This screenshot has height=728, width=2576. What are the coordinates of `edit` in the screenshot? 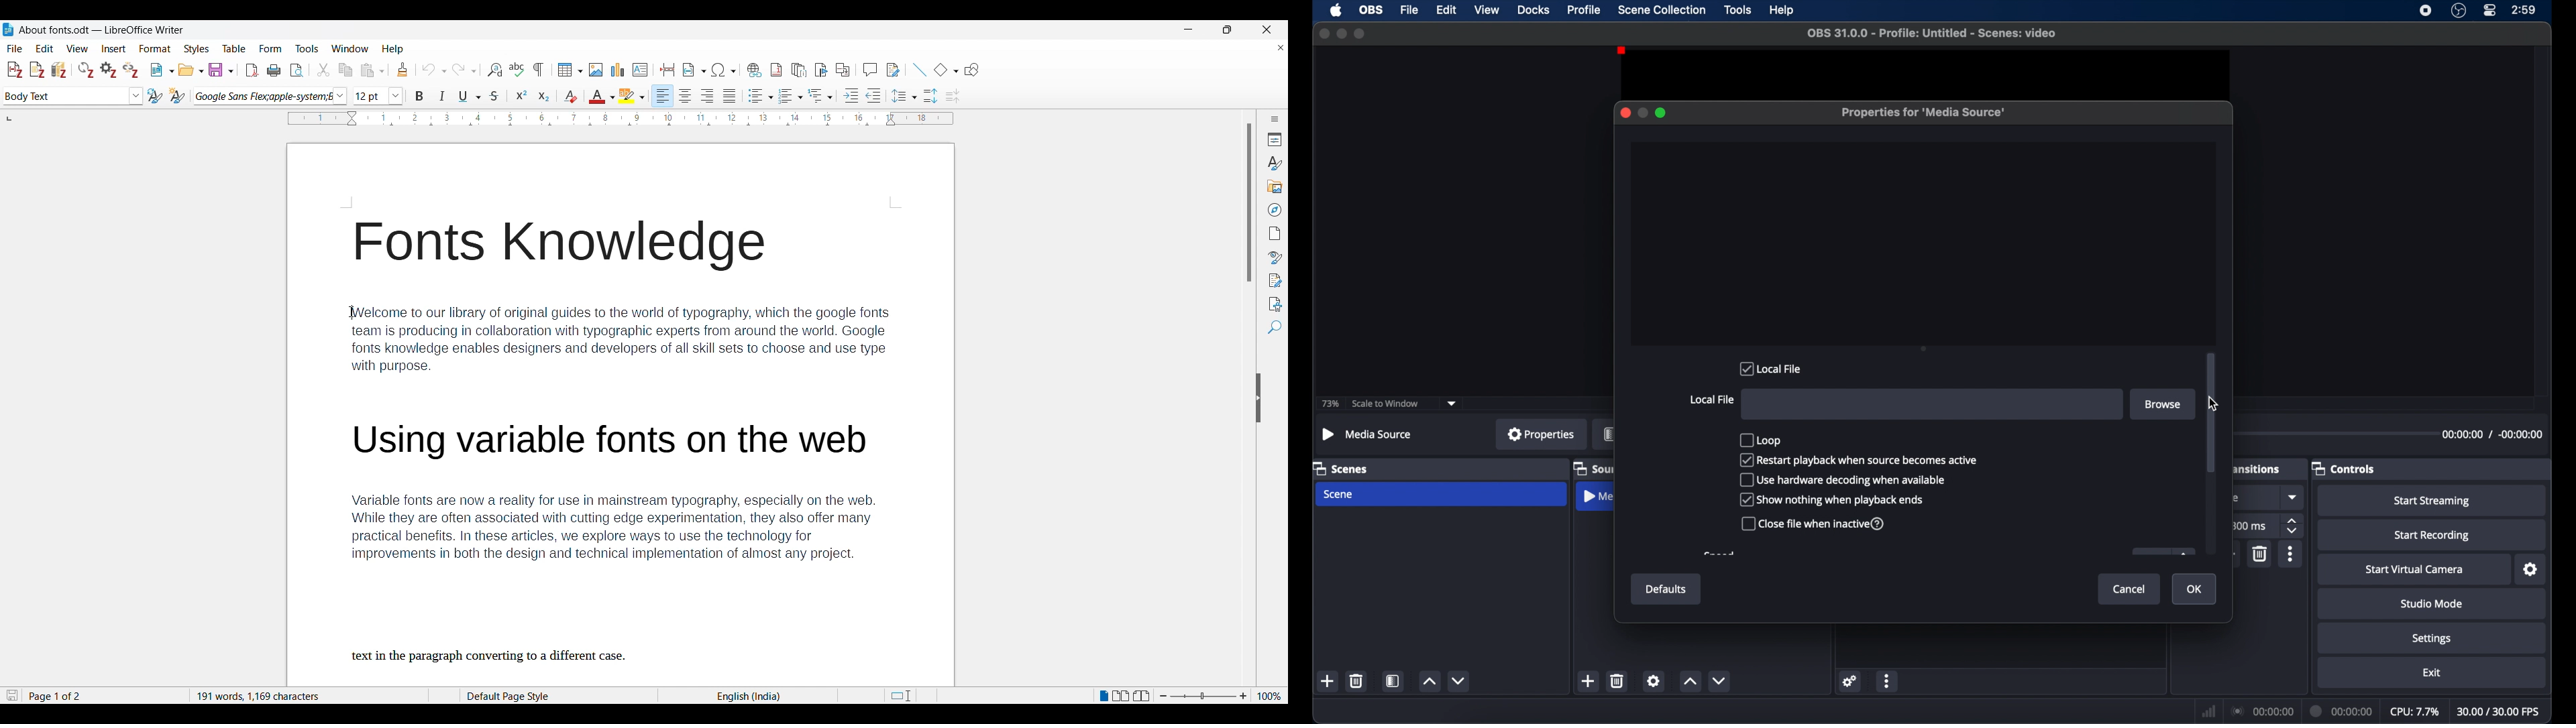 It's located at (1446, 11).